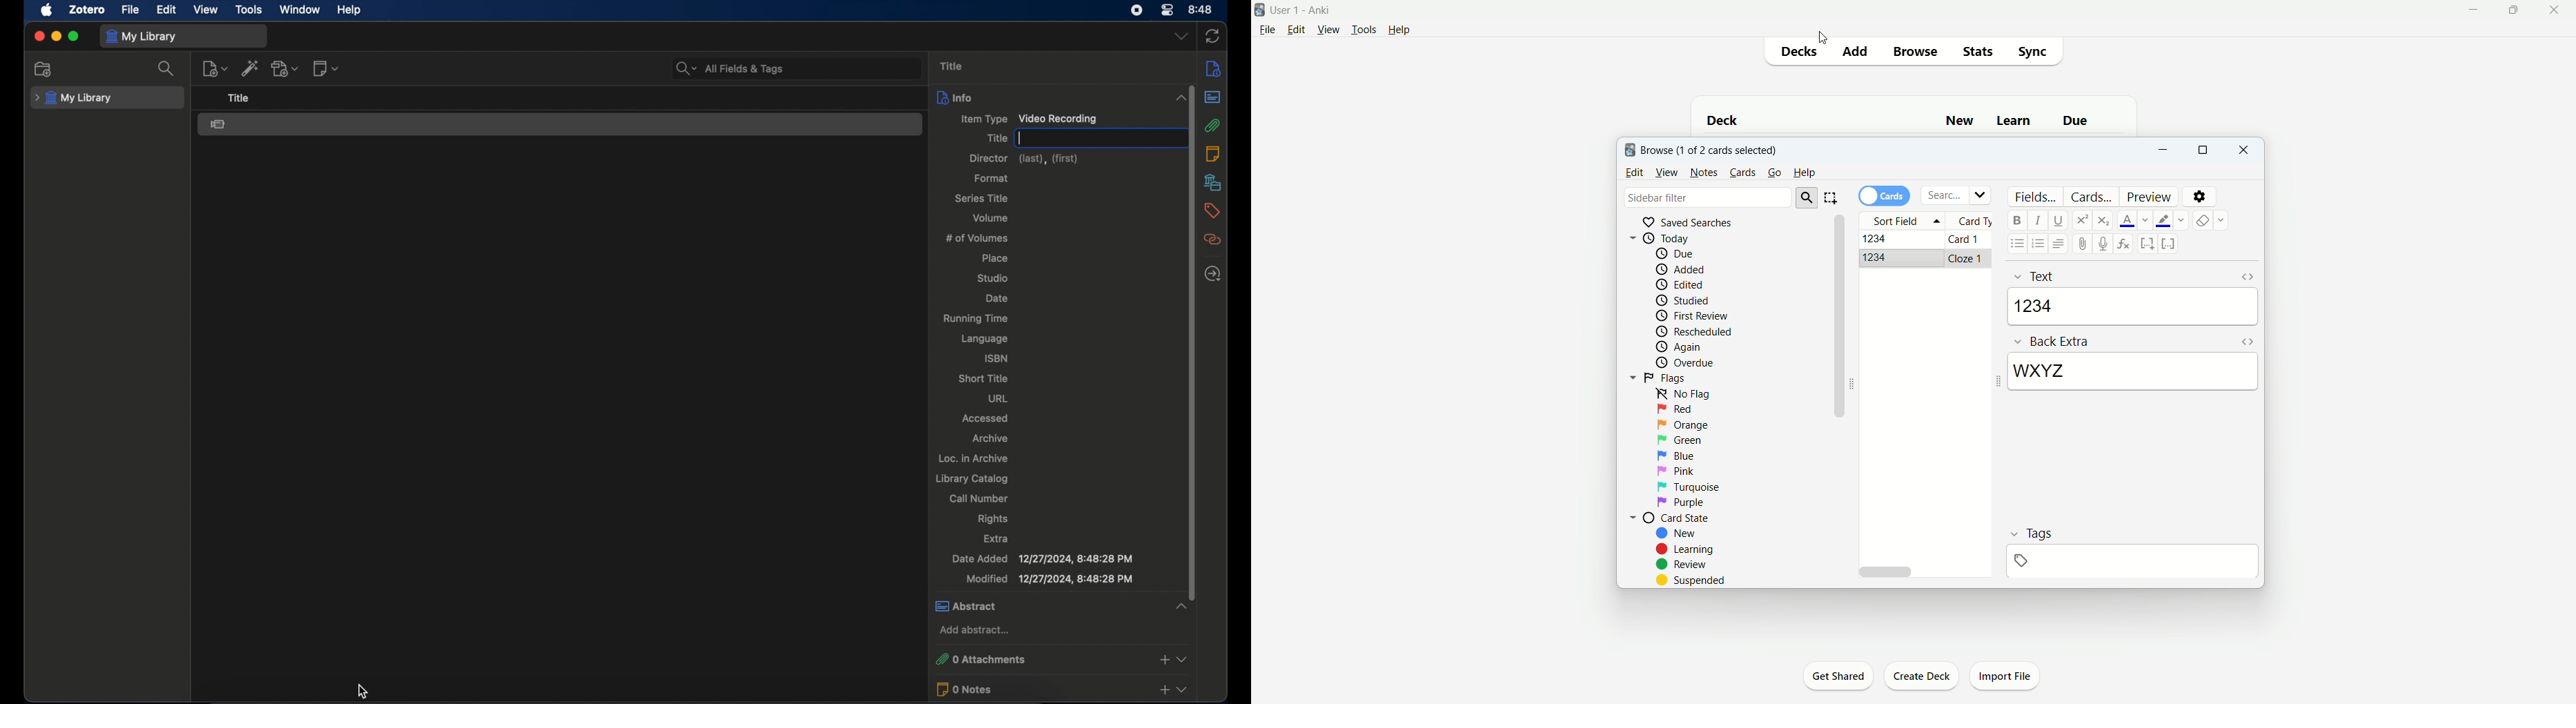 The height and width of the screenshot is (728, 2576). What do you see at coordinates (2082, 220) in the screenshot?
I see `superscript` at bounding box center [2082, 220].